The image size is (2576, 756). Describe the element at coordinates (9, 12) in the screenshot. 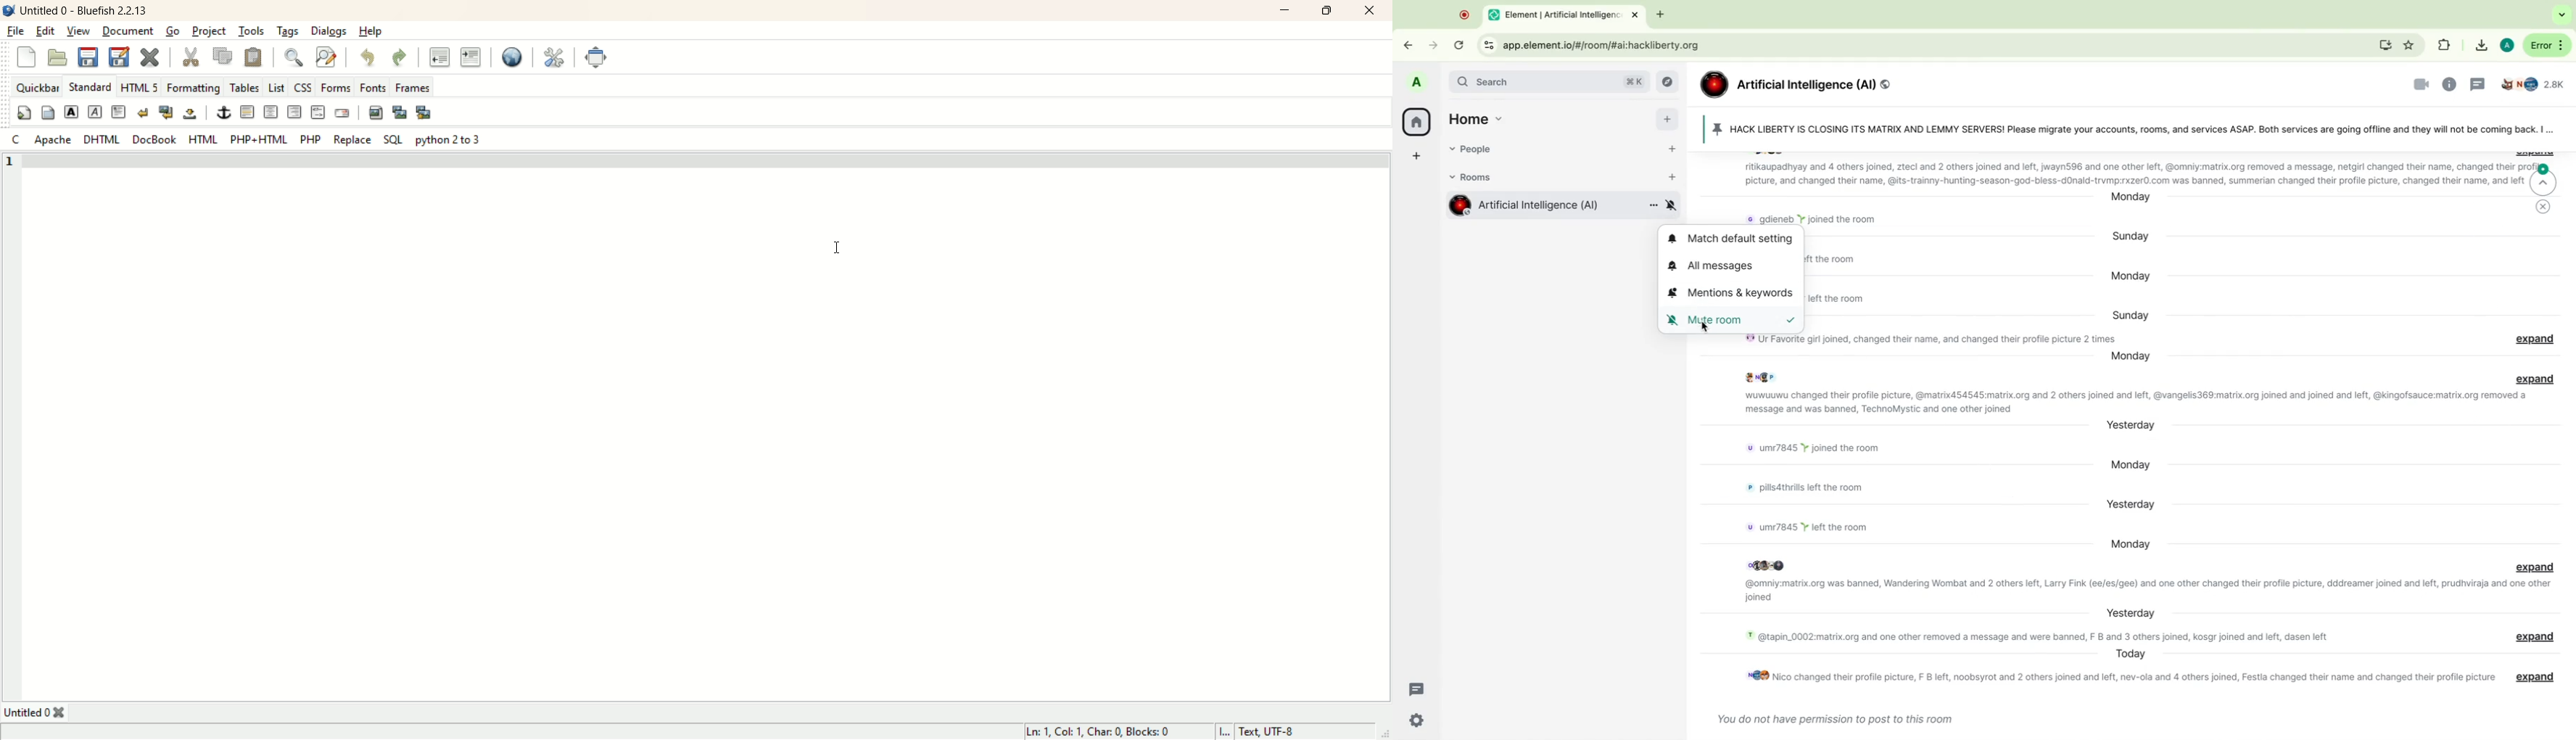

I see `logo` at that location.